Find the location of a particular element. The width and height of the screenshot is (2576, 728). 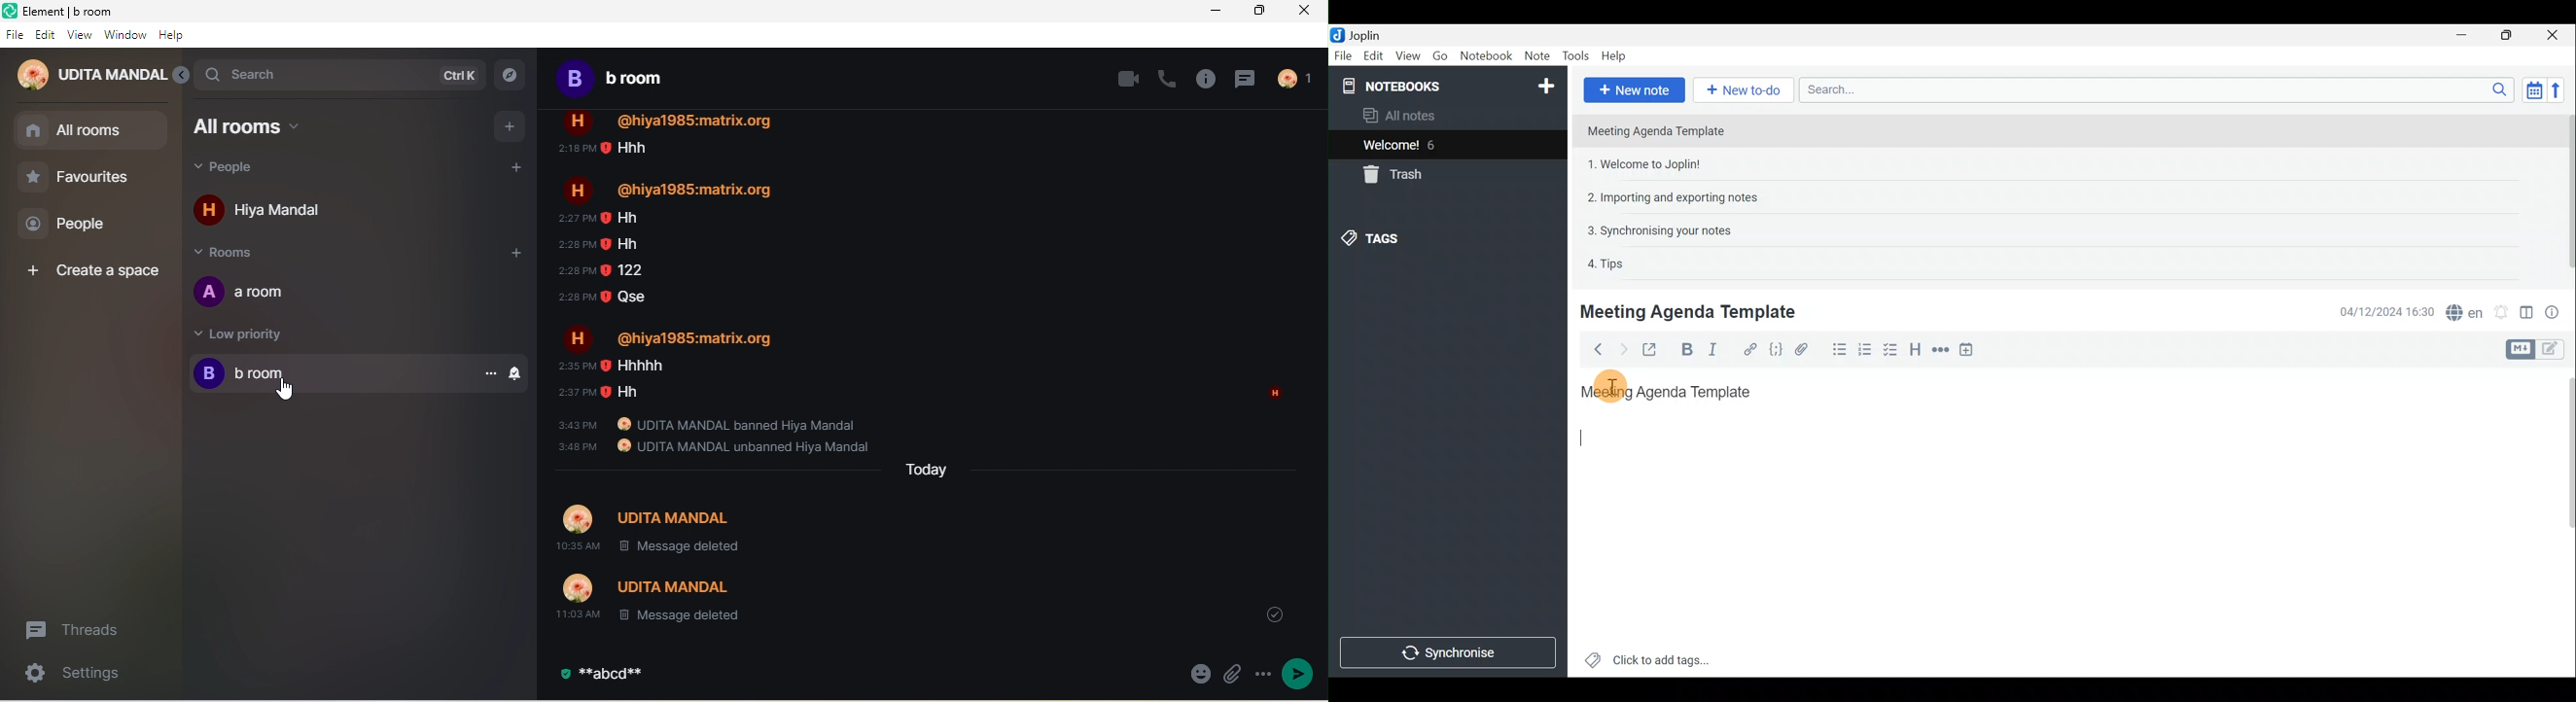

rooms is located at coordinates (235, 255).